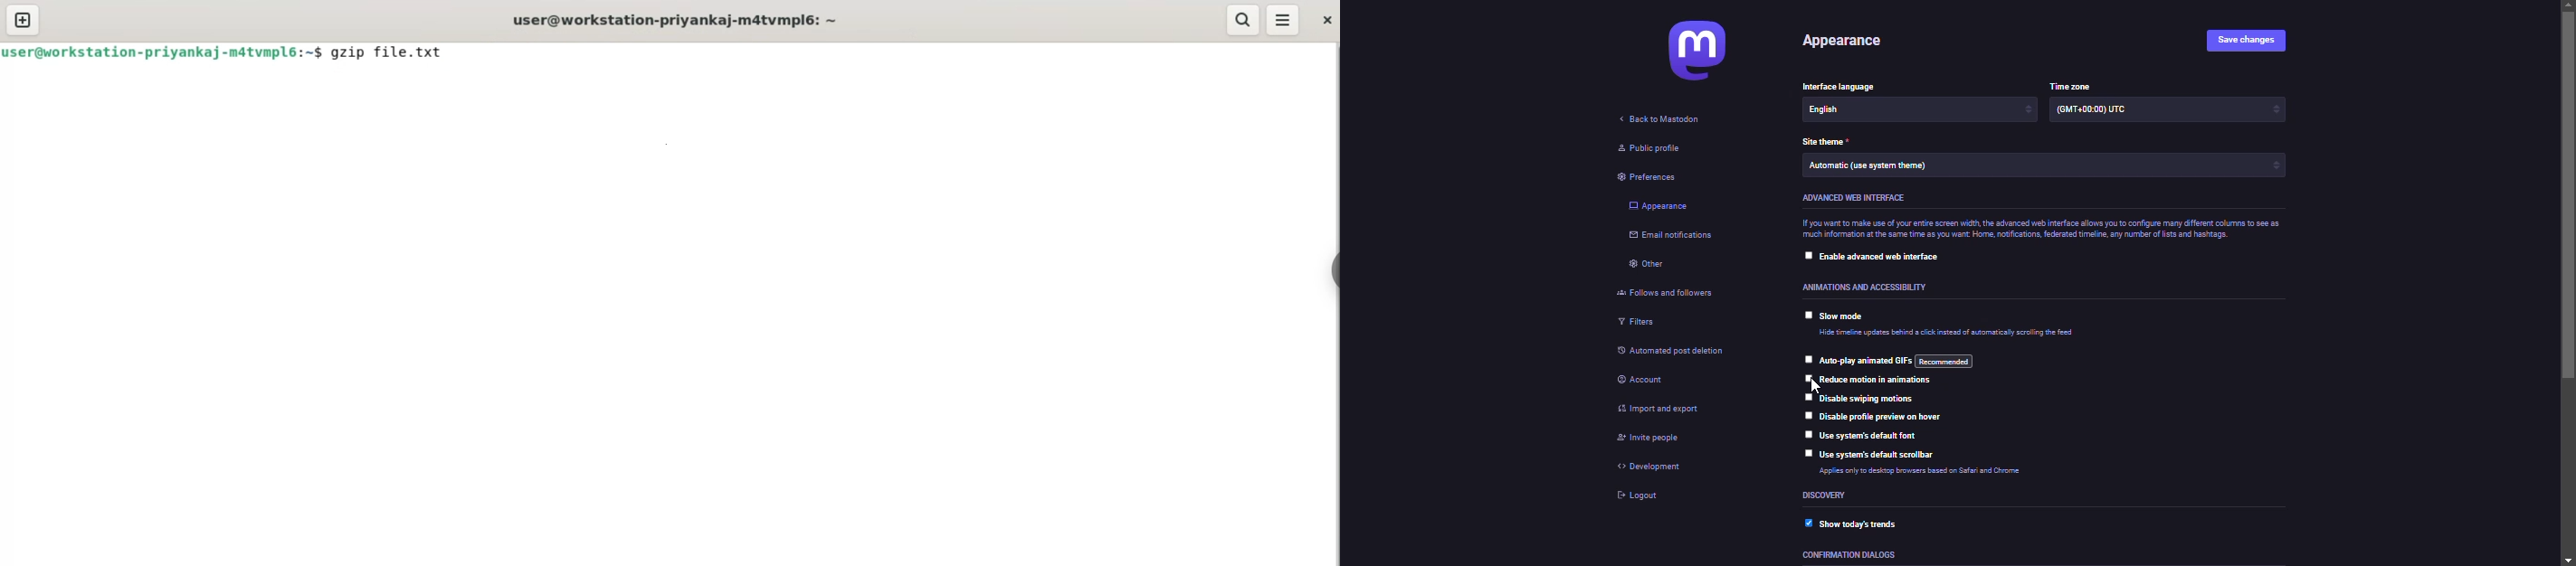 This screenshot has width=2576, height=588. What do you see at coordinates (1805, 433) in the screenshot?
I see `click to select` at bounding box center [1805, 433].